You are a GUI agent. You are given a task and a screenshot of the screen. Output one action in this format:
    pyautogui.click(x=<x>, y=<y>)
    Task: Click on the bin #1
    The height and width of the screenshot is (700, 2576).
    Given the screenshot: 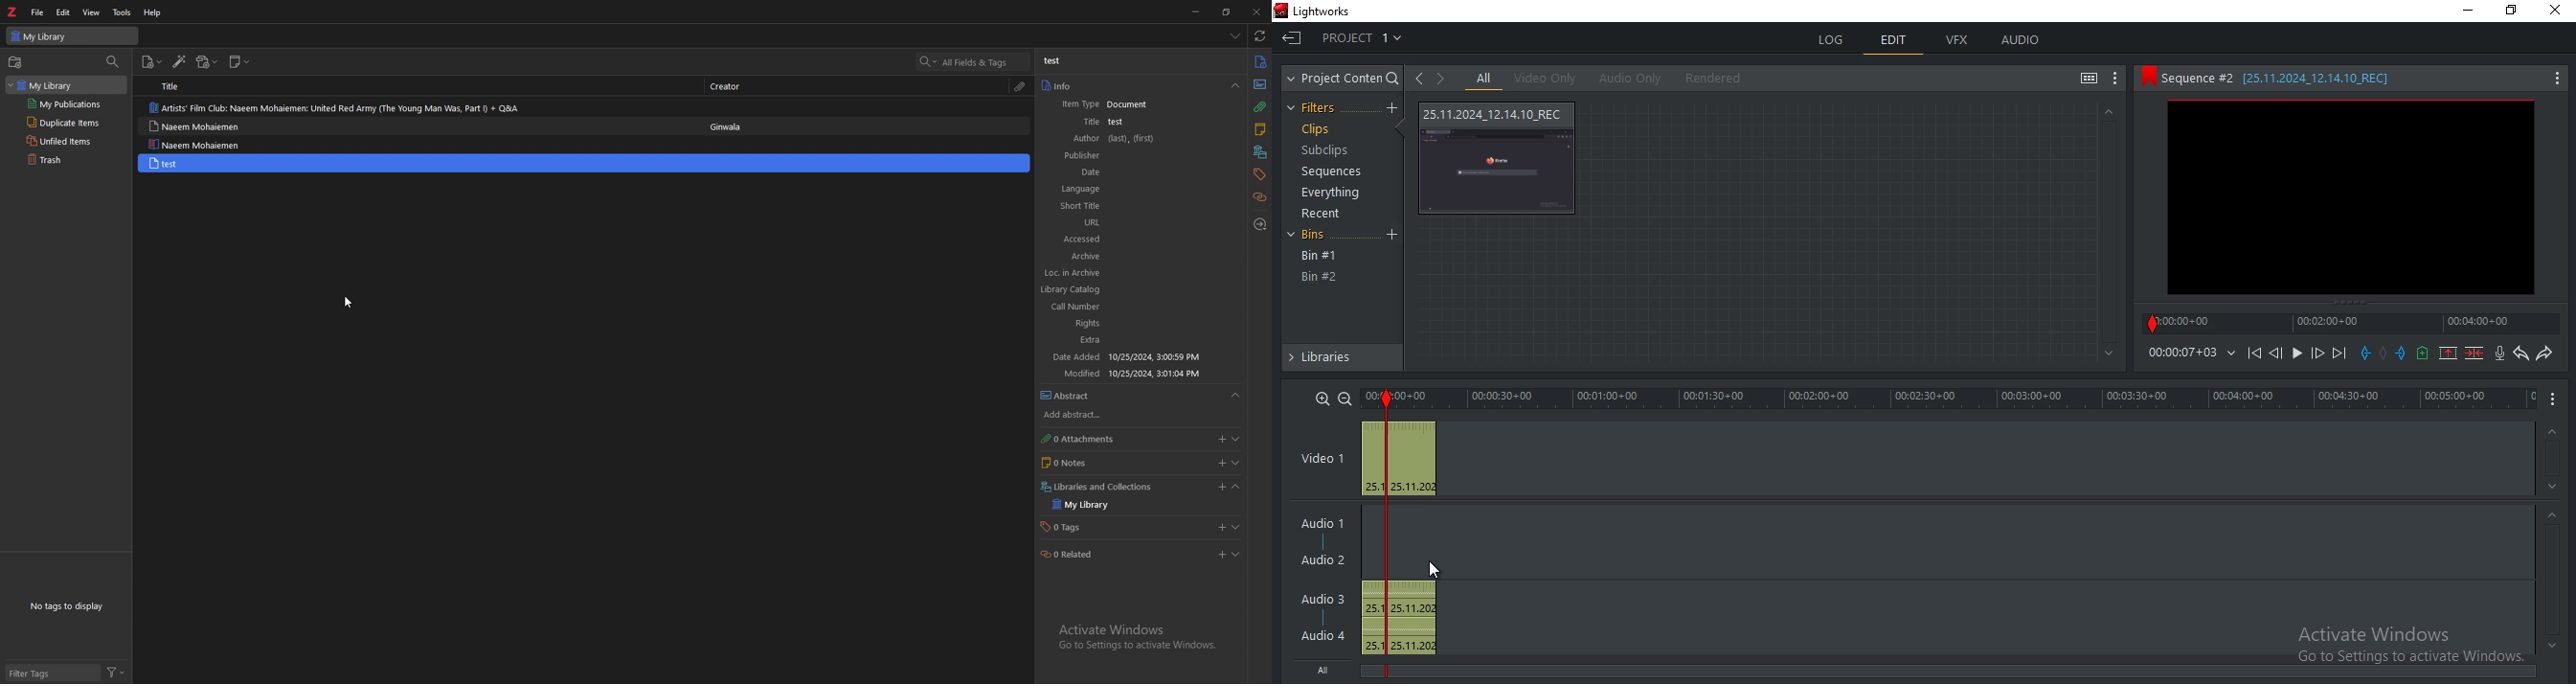 What is the action you would take?
    pyautogui.click(x=1320, y=256)
    